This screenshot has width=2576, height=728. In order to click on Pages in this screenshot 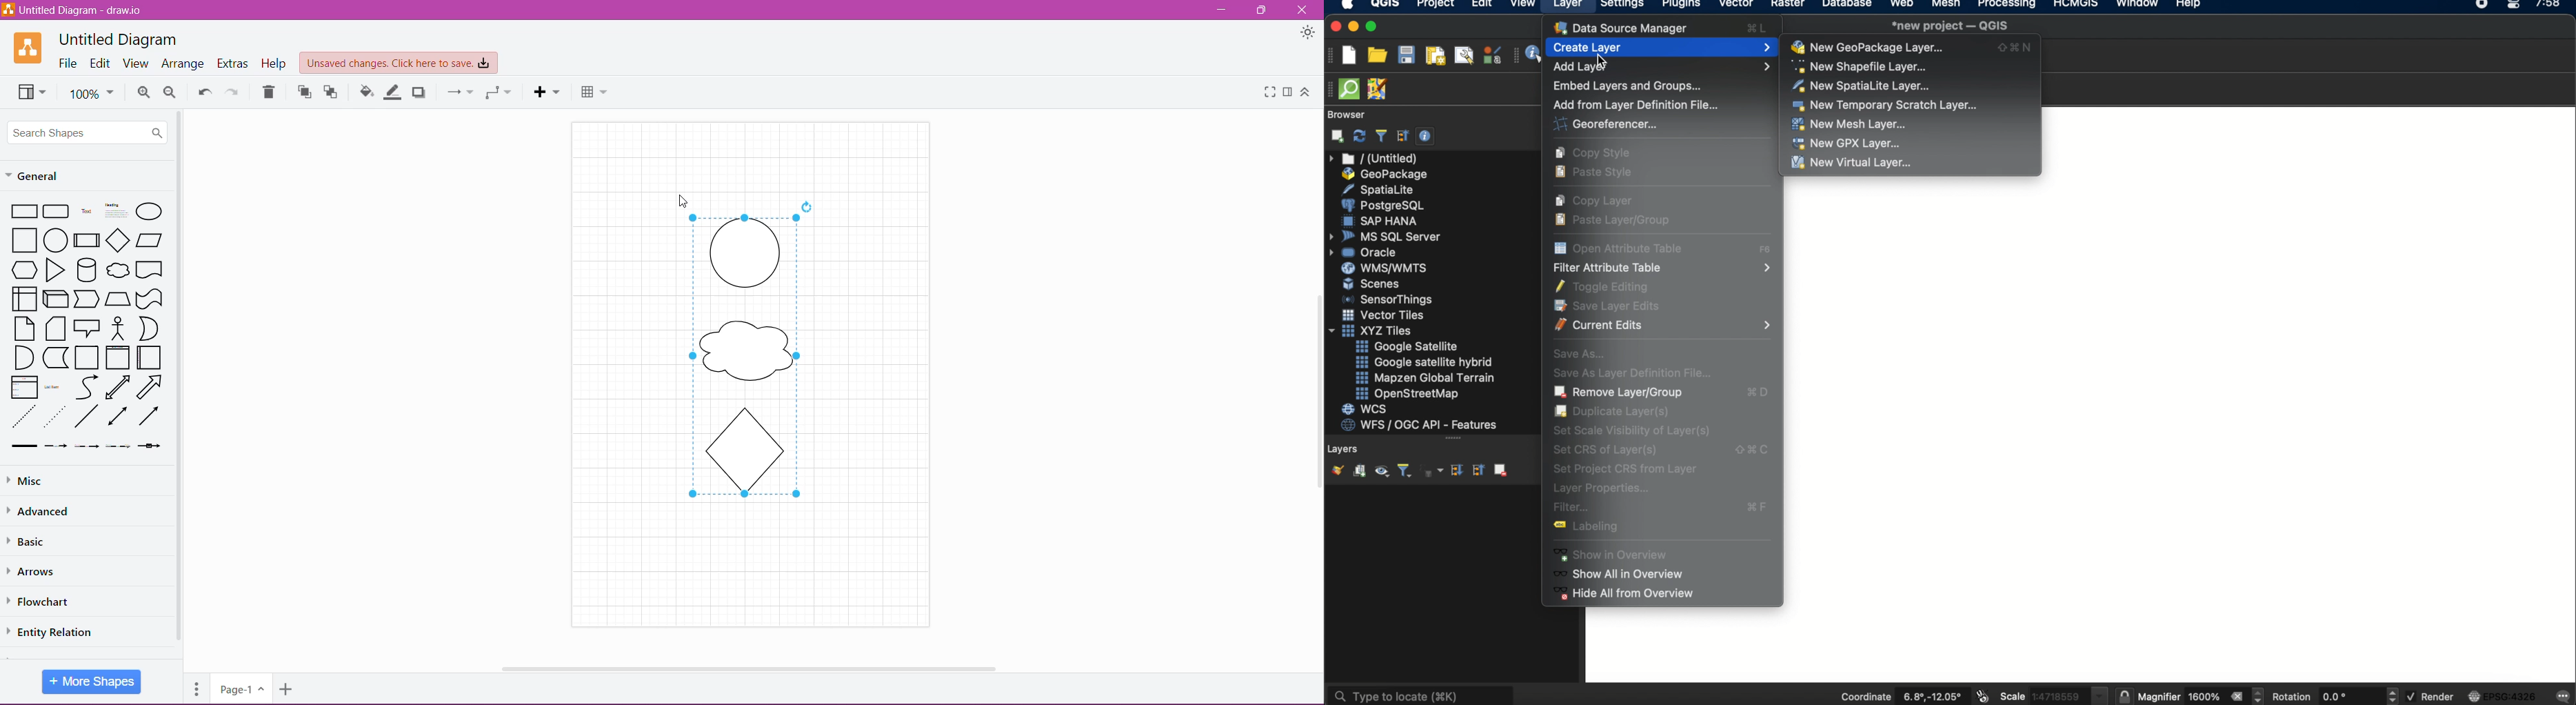, I will do `click(194, 687)`.